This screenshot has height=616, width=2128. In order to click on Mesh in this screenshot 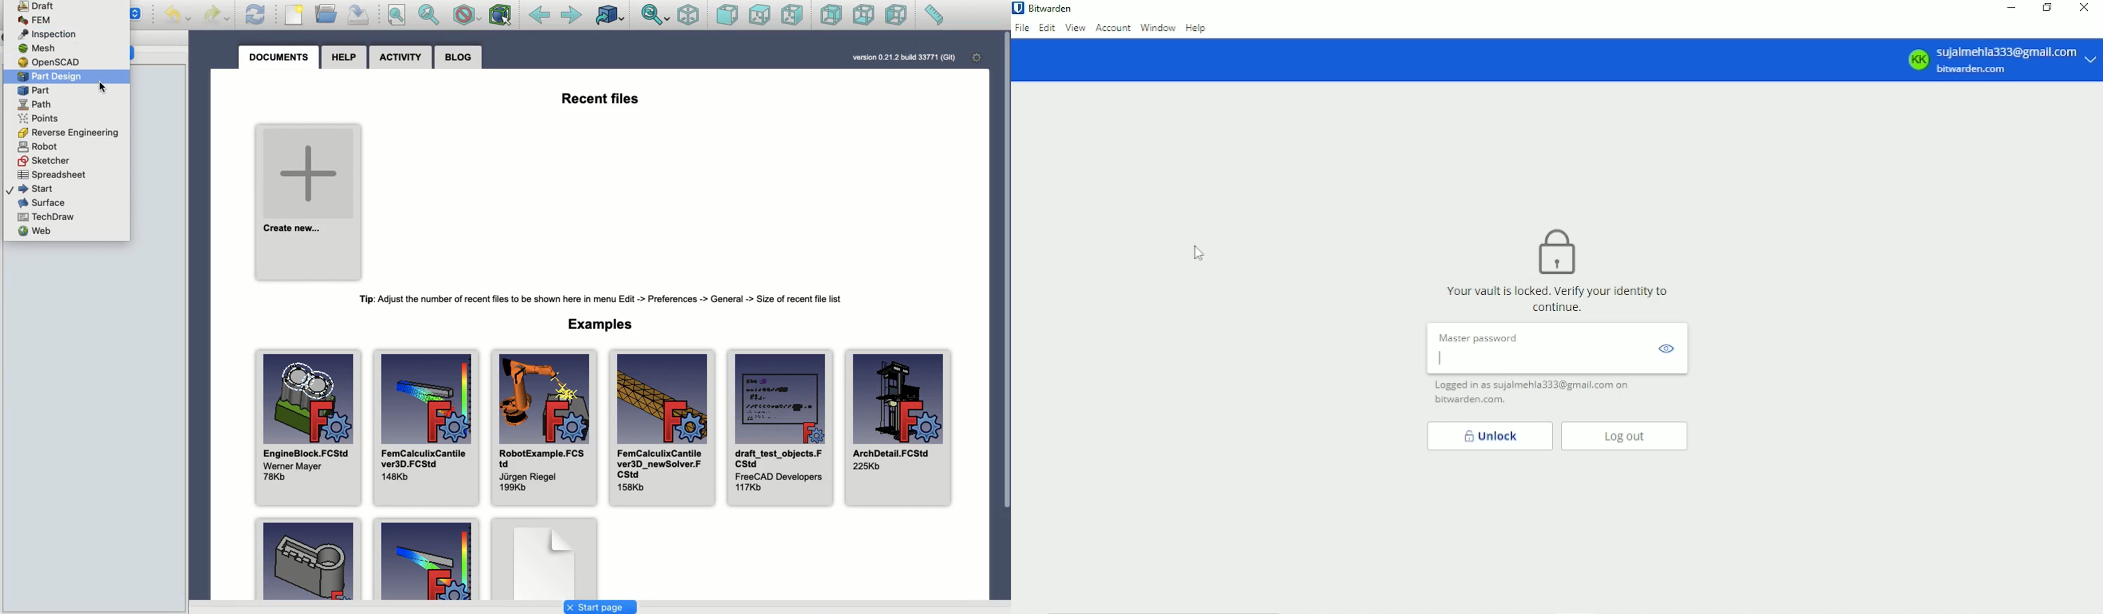, I will do `click(38, 48)`.